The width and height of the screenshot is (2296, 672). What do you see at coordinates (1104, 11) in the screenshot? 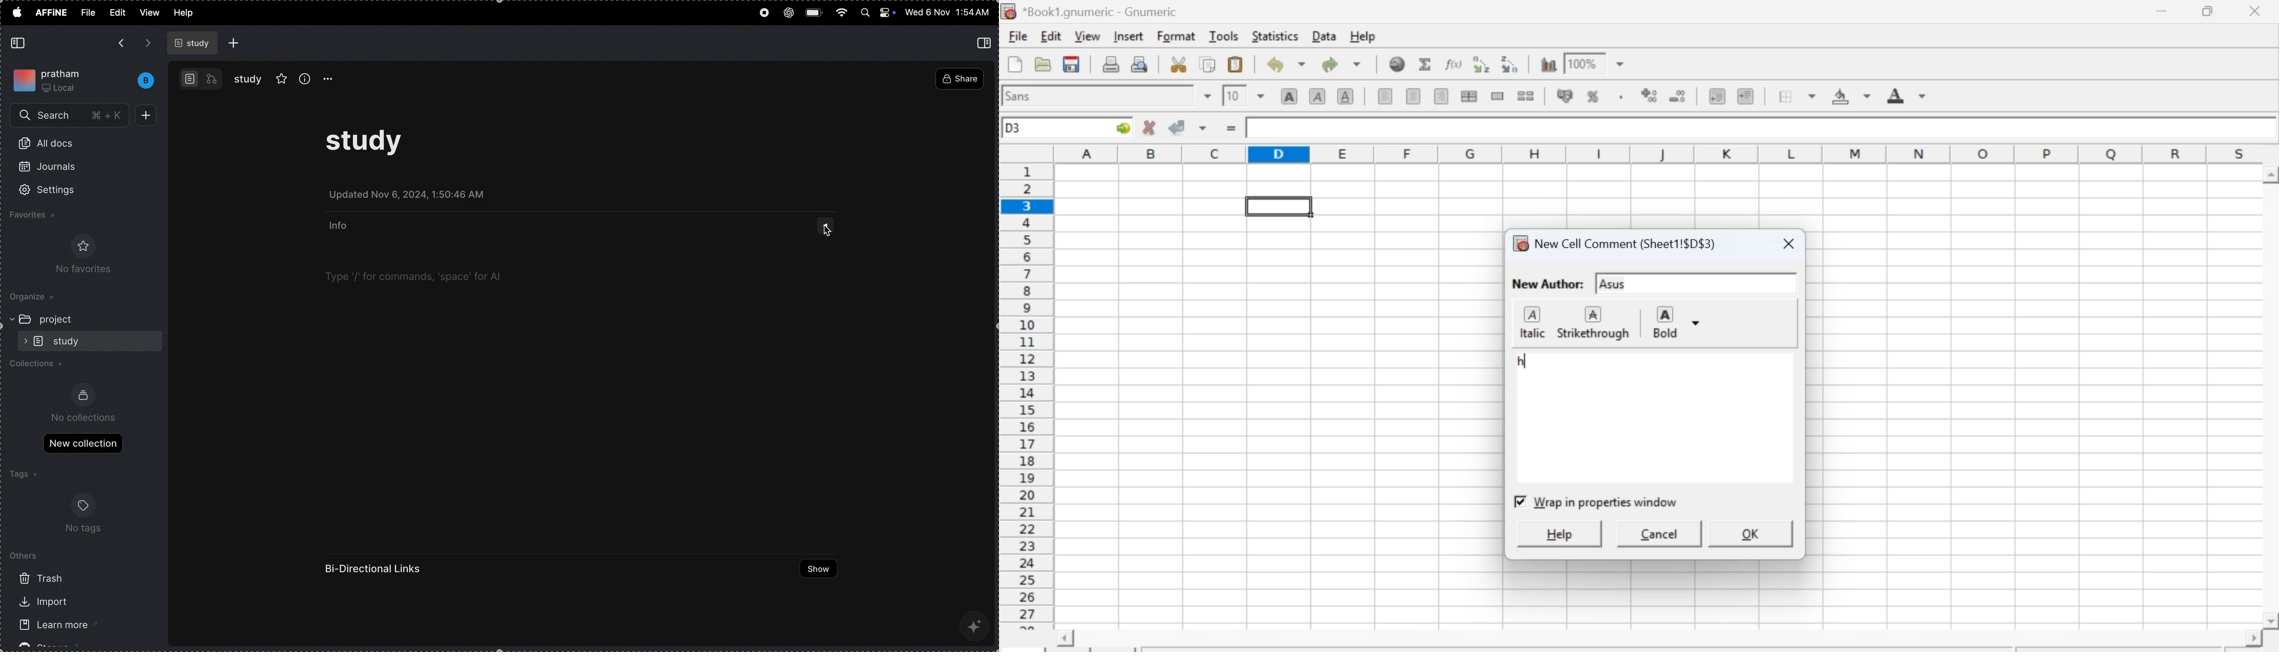
I see `Name of the worksheet` at bounding box center [1104, 11].